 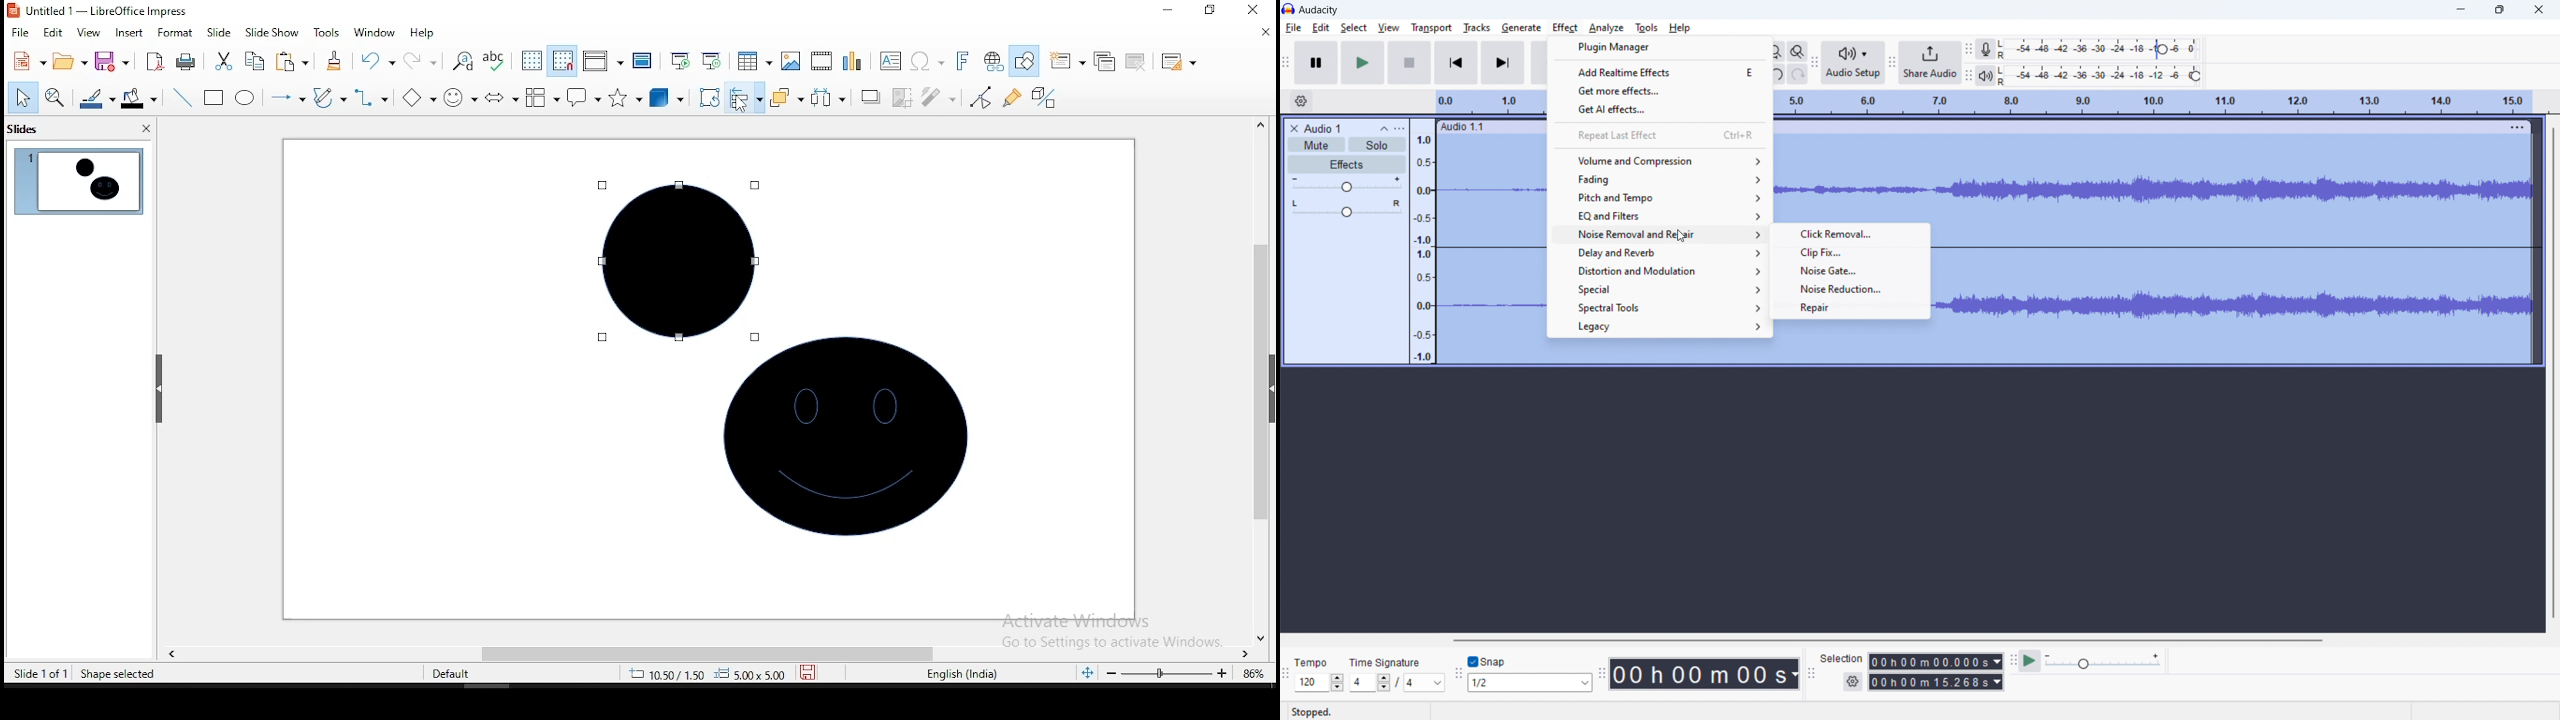 I want to click on record meter, so click(x=2102, y=49).